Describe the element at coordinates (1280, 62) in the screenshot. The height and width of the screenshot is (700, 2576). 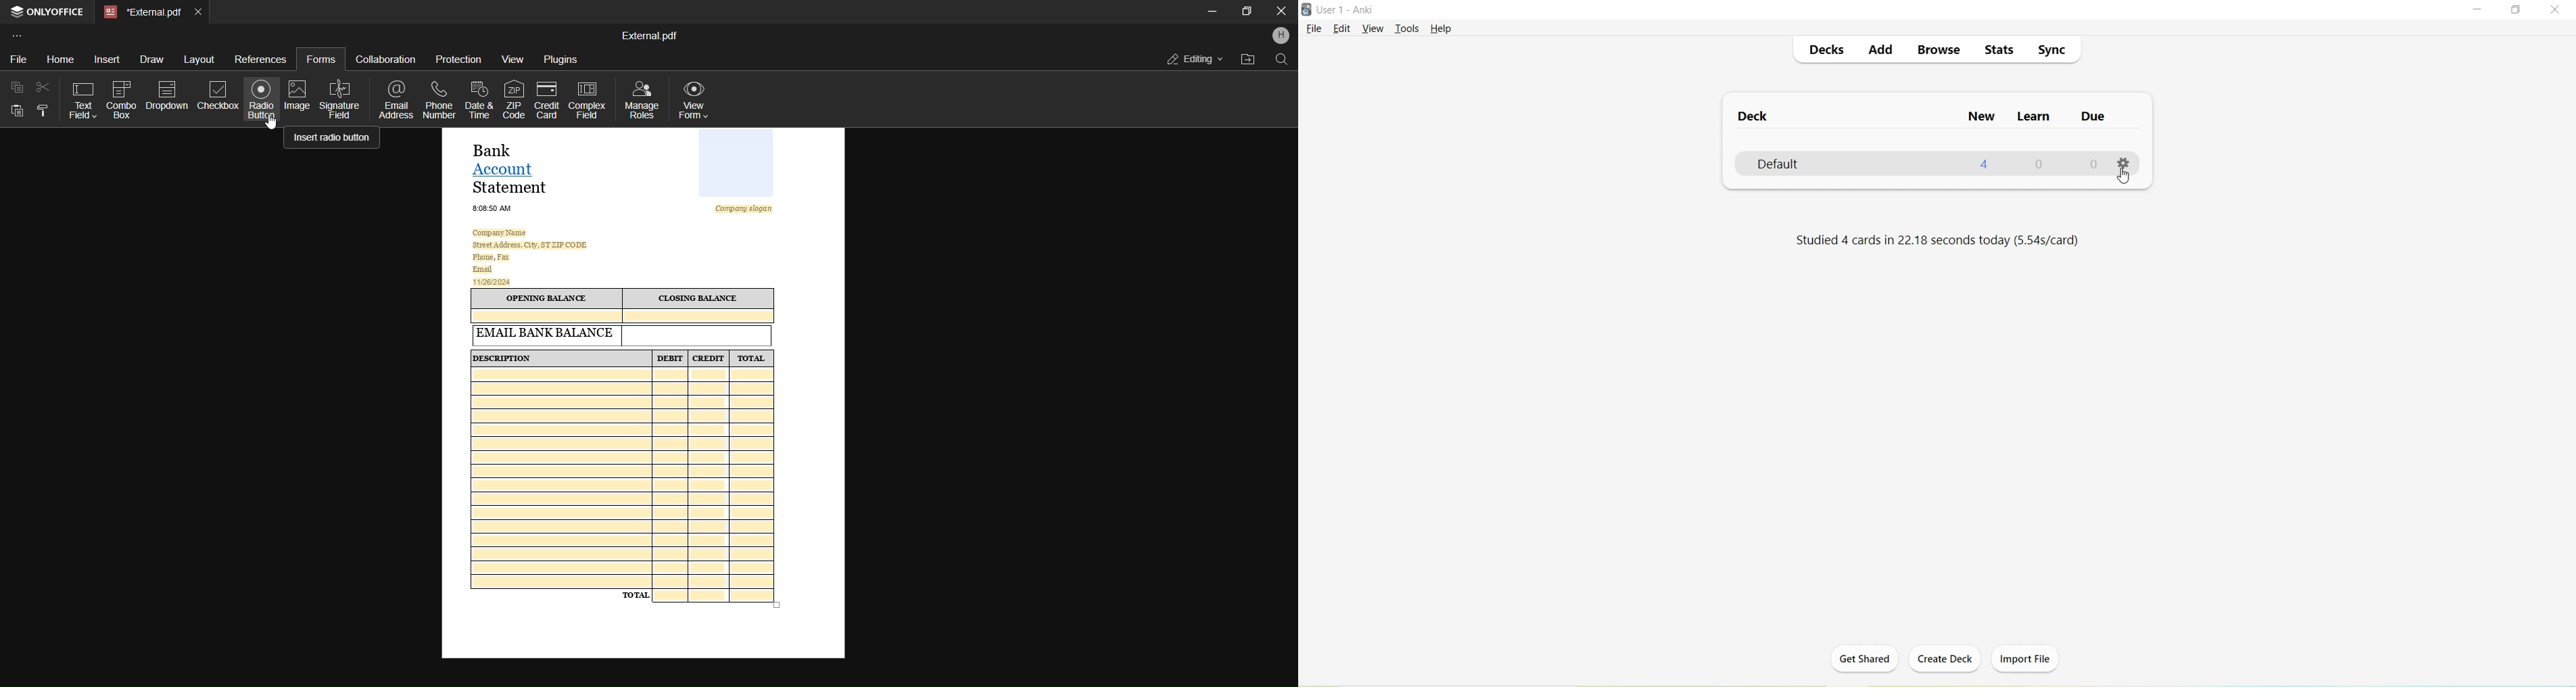
I see `find` at that location.